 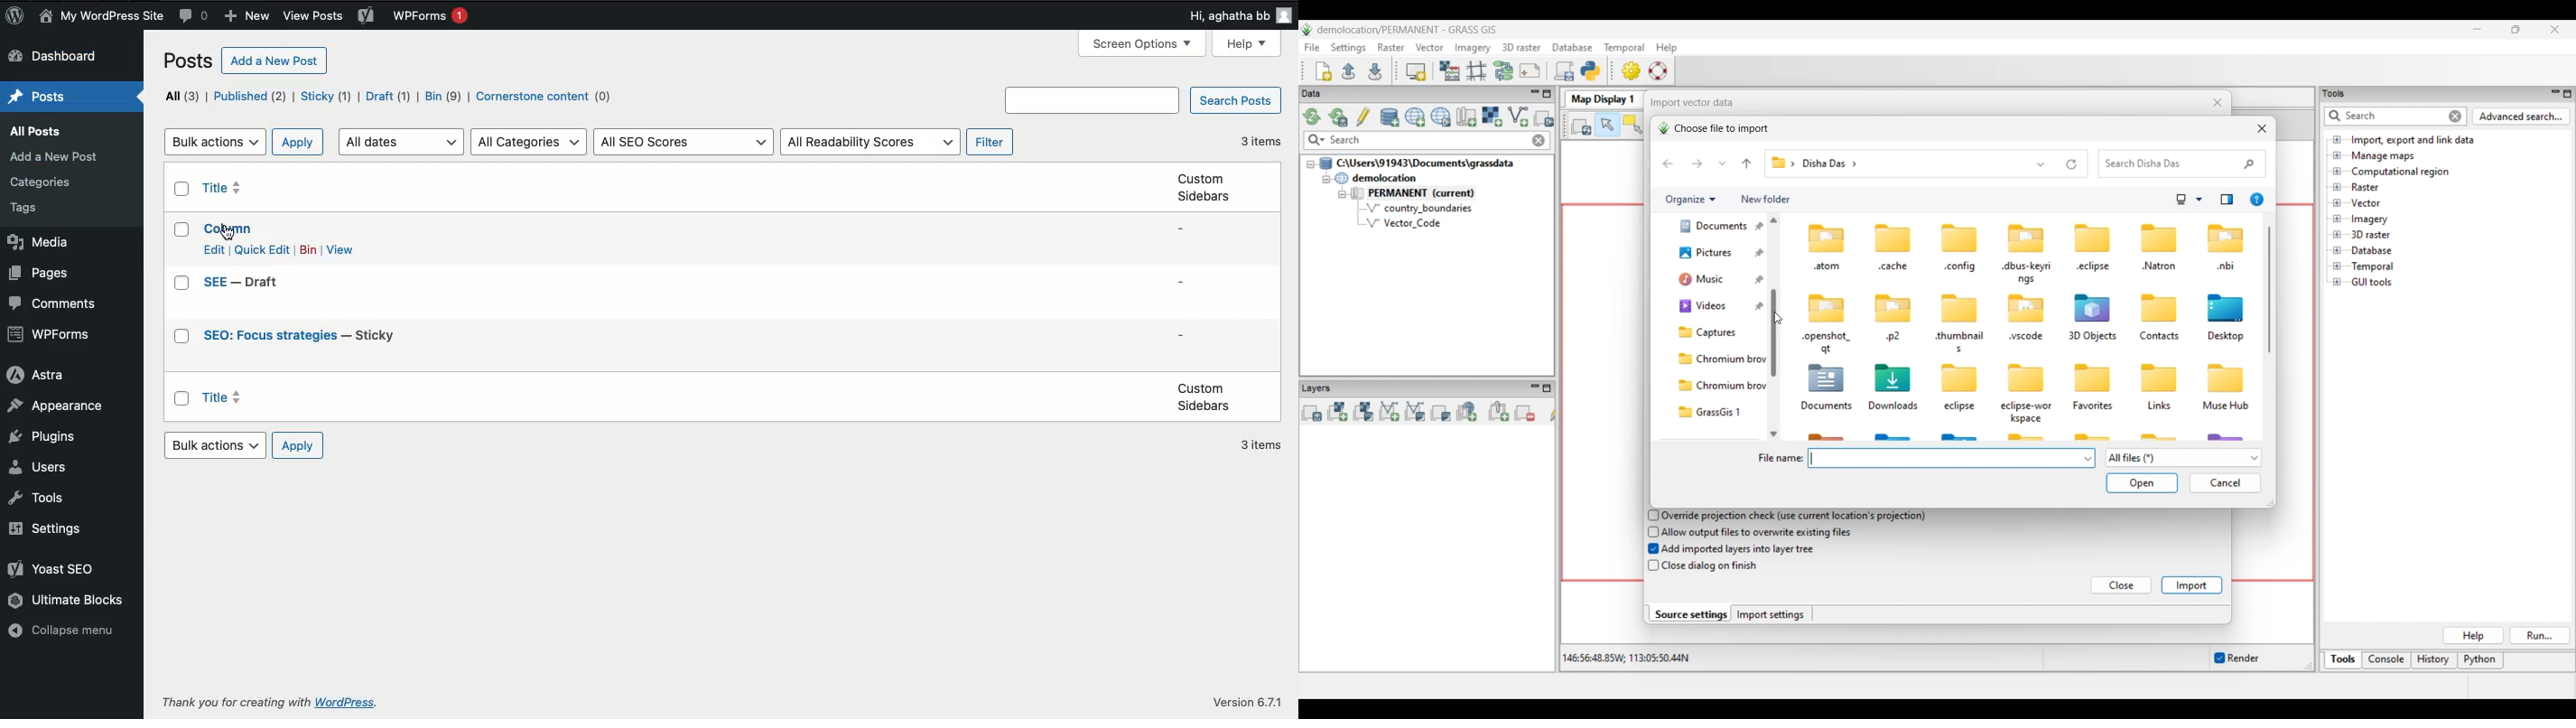 I want to click on seo: focus strategies -- sticky, so click(x=302, y=336).